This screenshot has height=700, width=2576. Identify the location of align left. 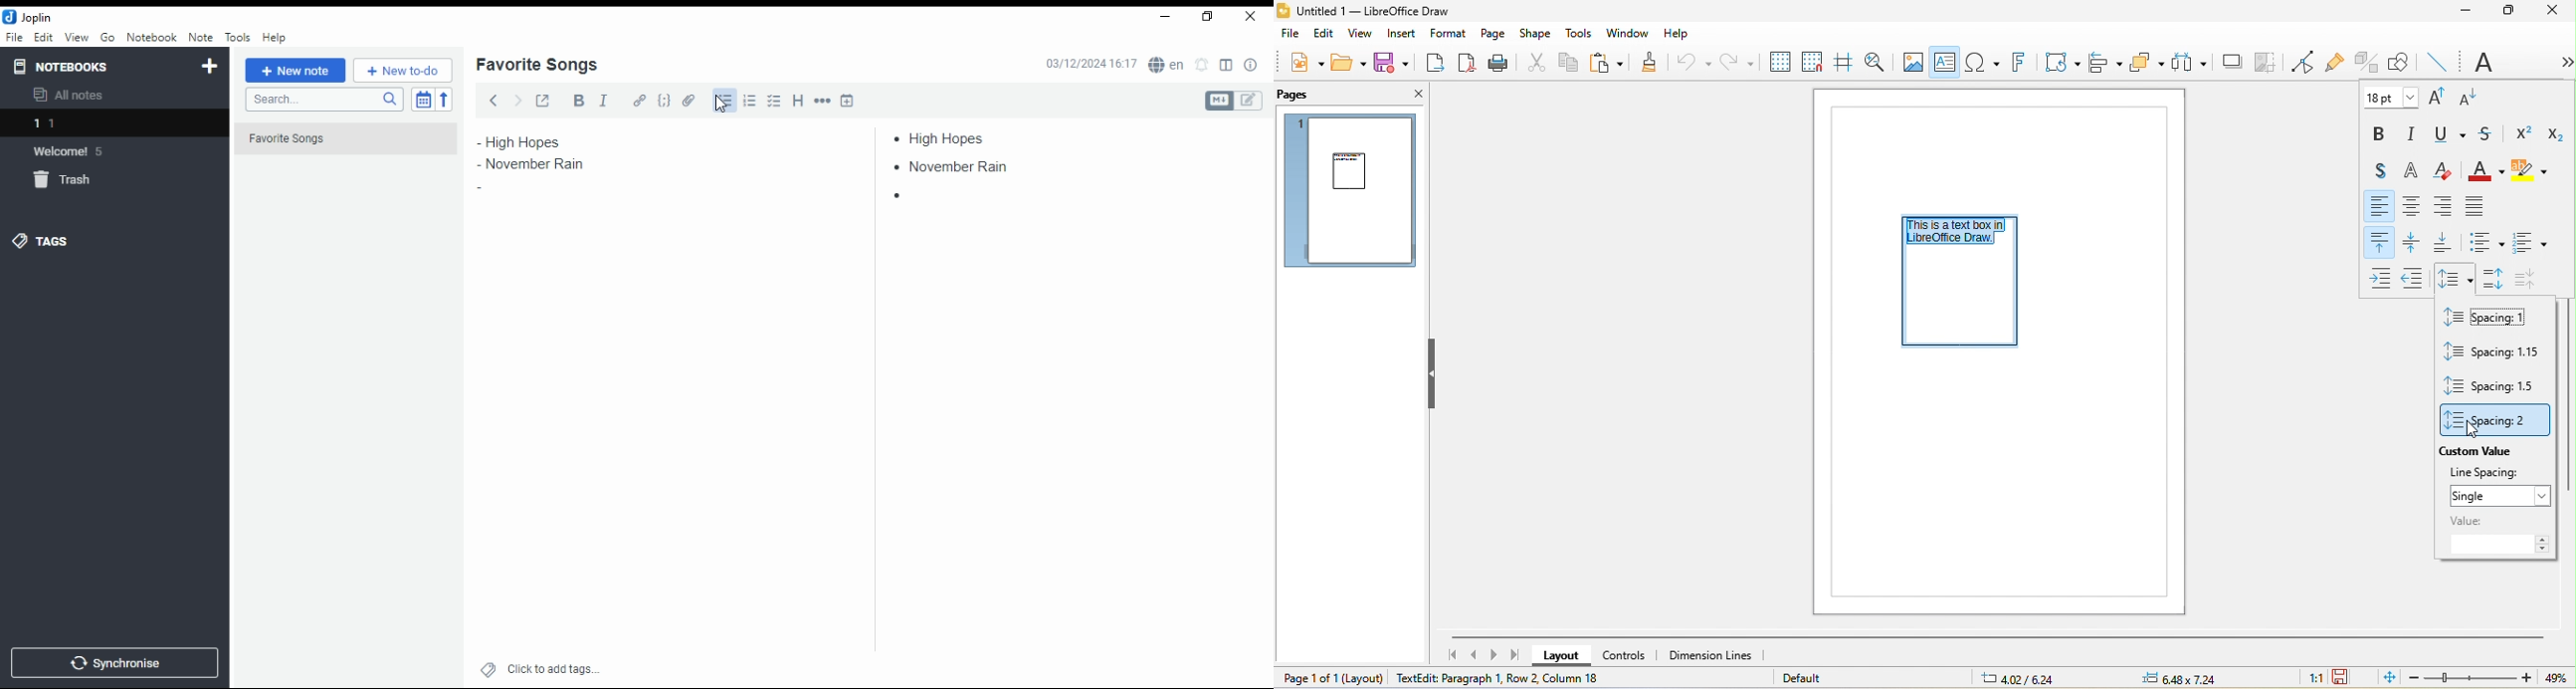
(2381, 205).